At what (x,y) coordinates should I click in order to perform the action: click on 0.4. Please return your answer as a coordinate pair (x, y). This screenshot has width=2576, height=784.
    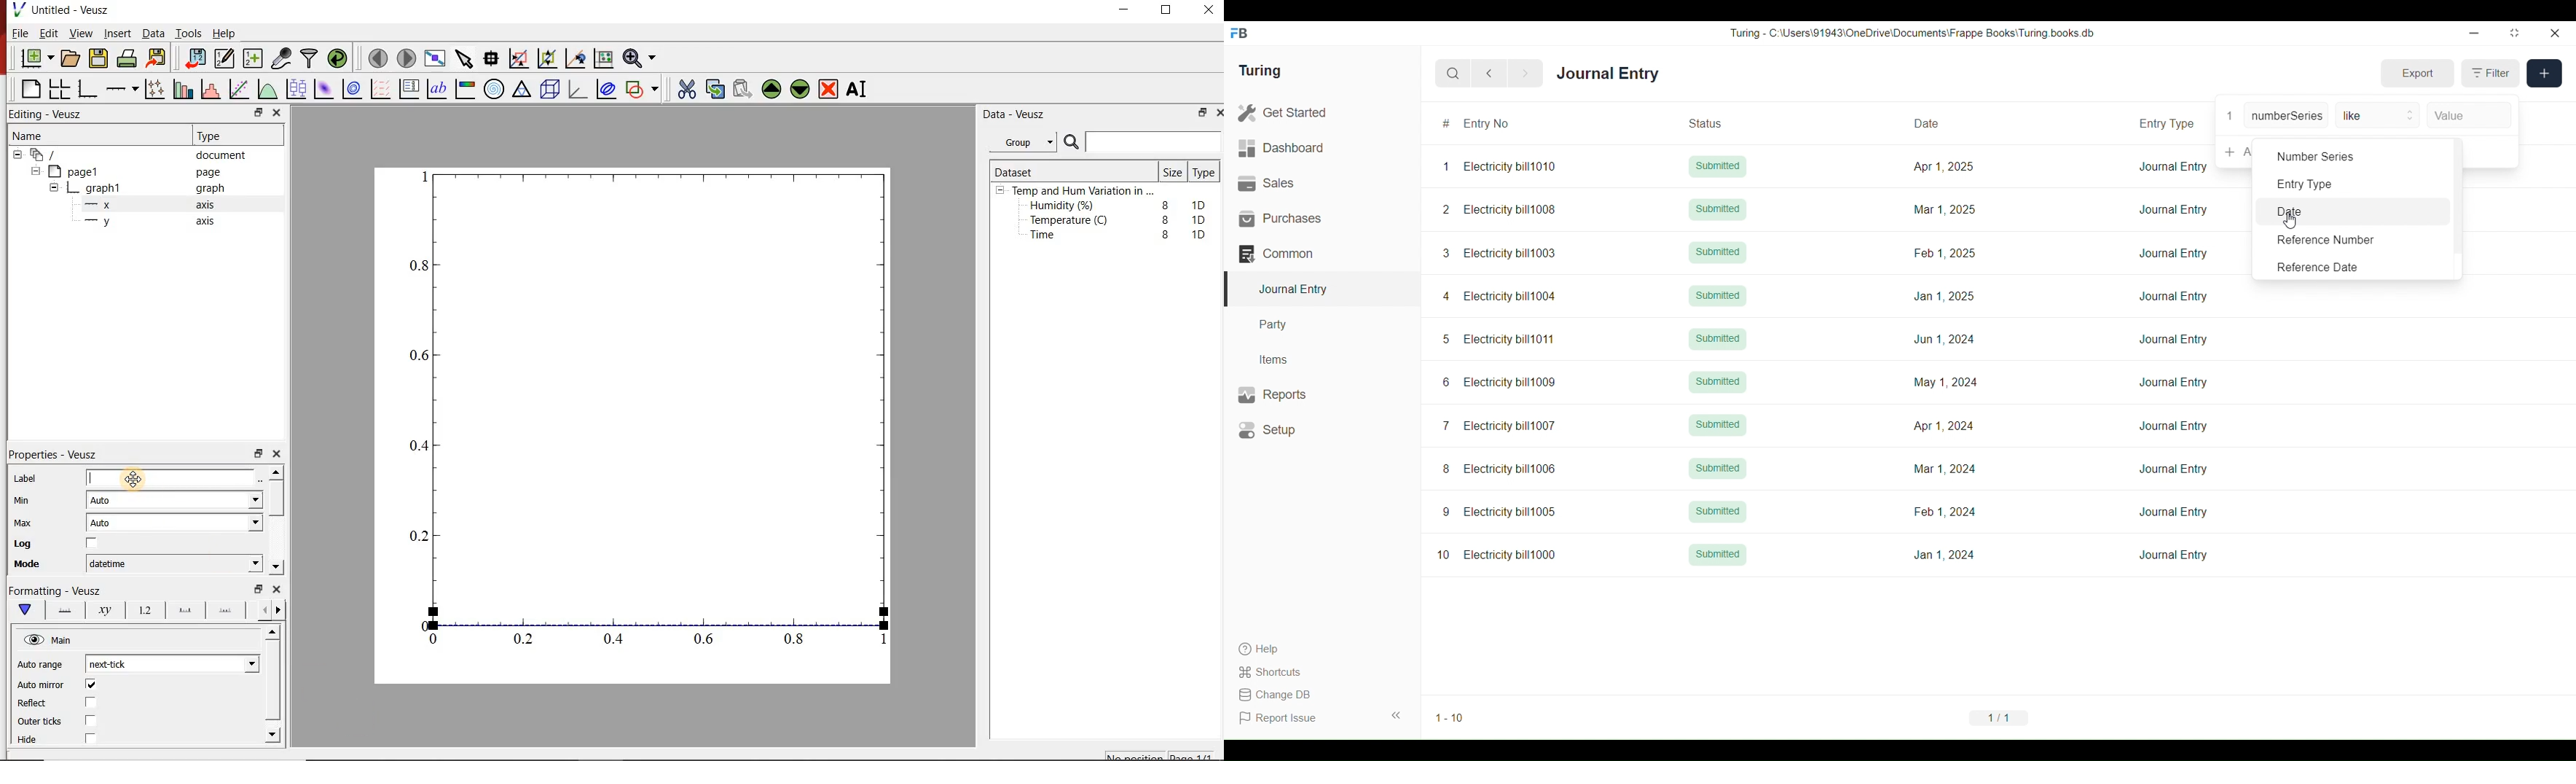
    Looking at the image, I should click on (616, 640).